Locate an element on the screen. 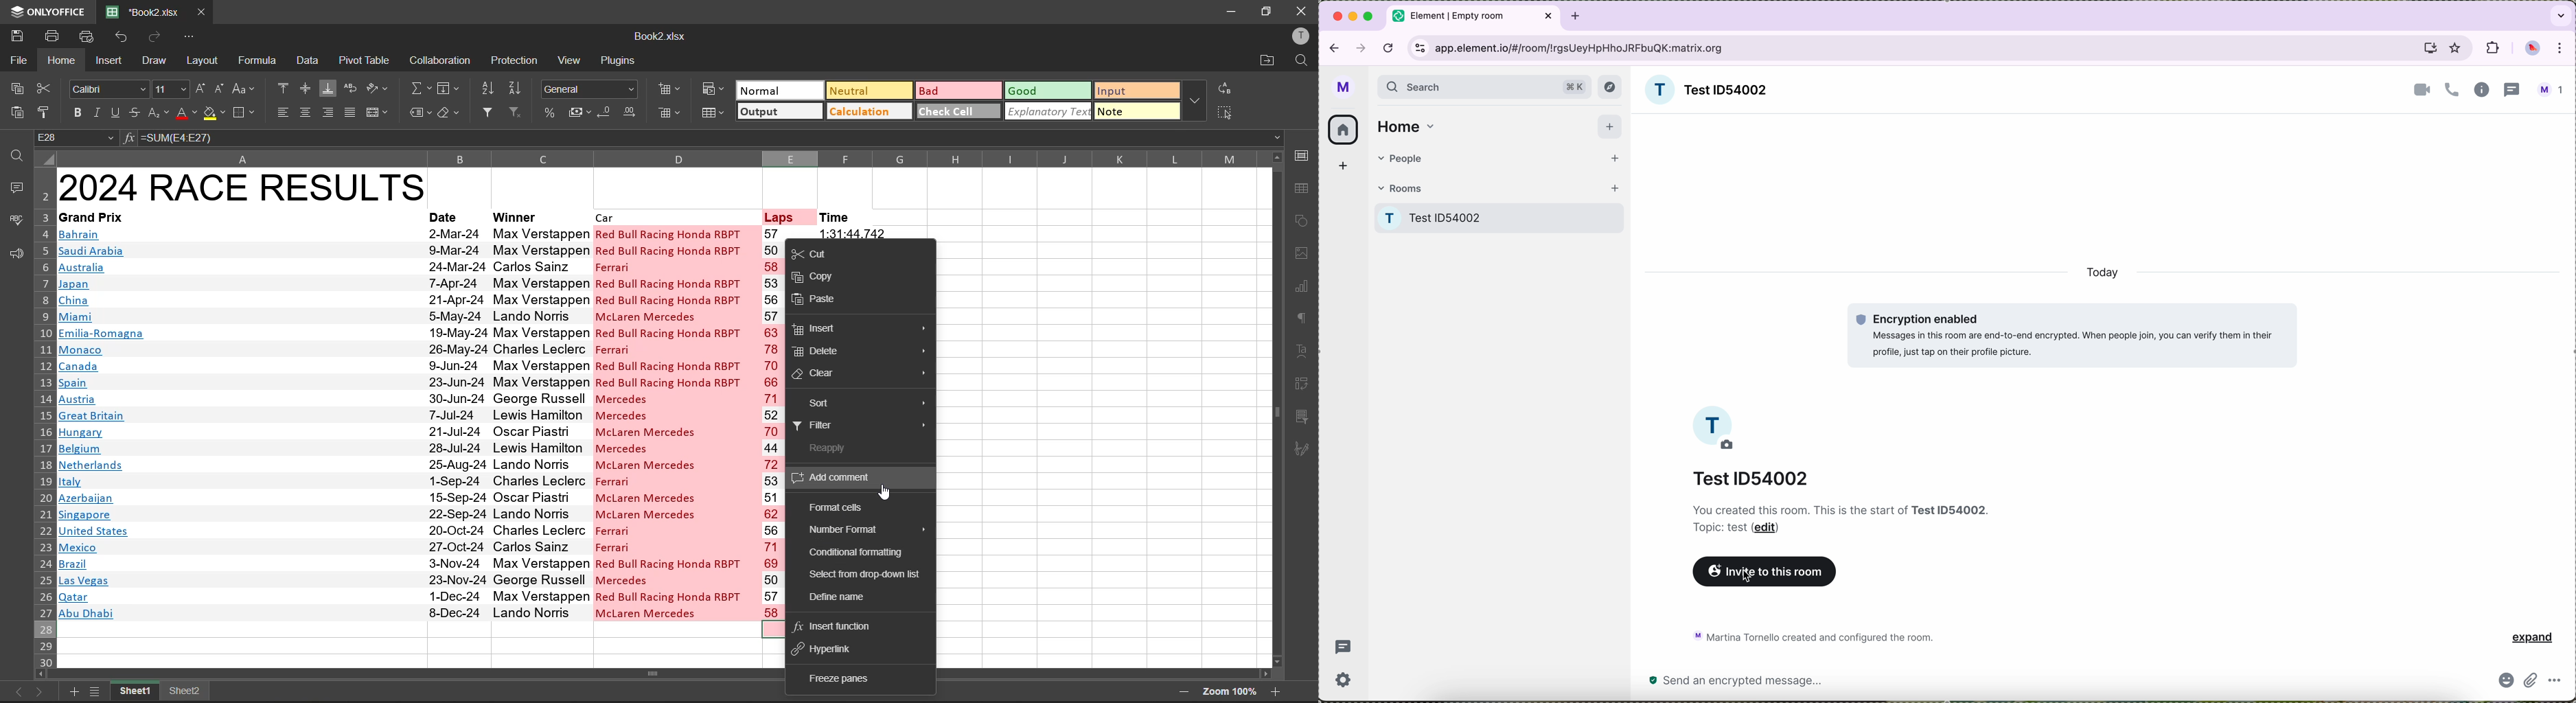  align center is located at coordinates (309, 111).